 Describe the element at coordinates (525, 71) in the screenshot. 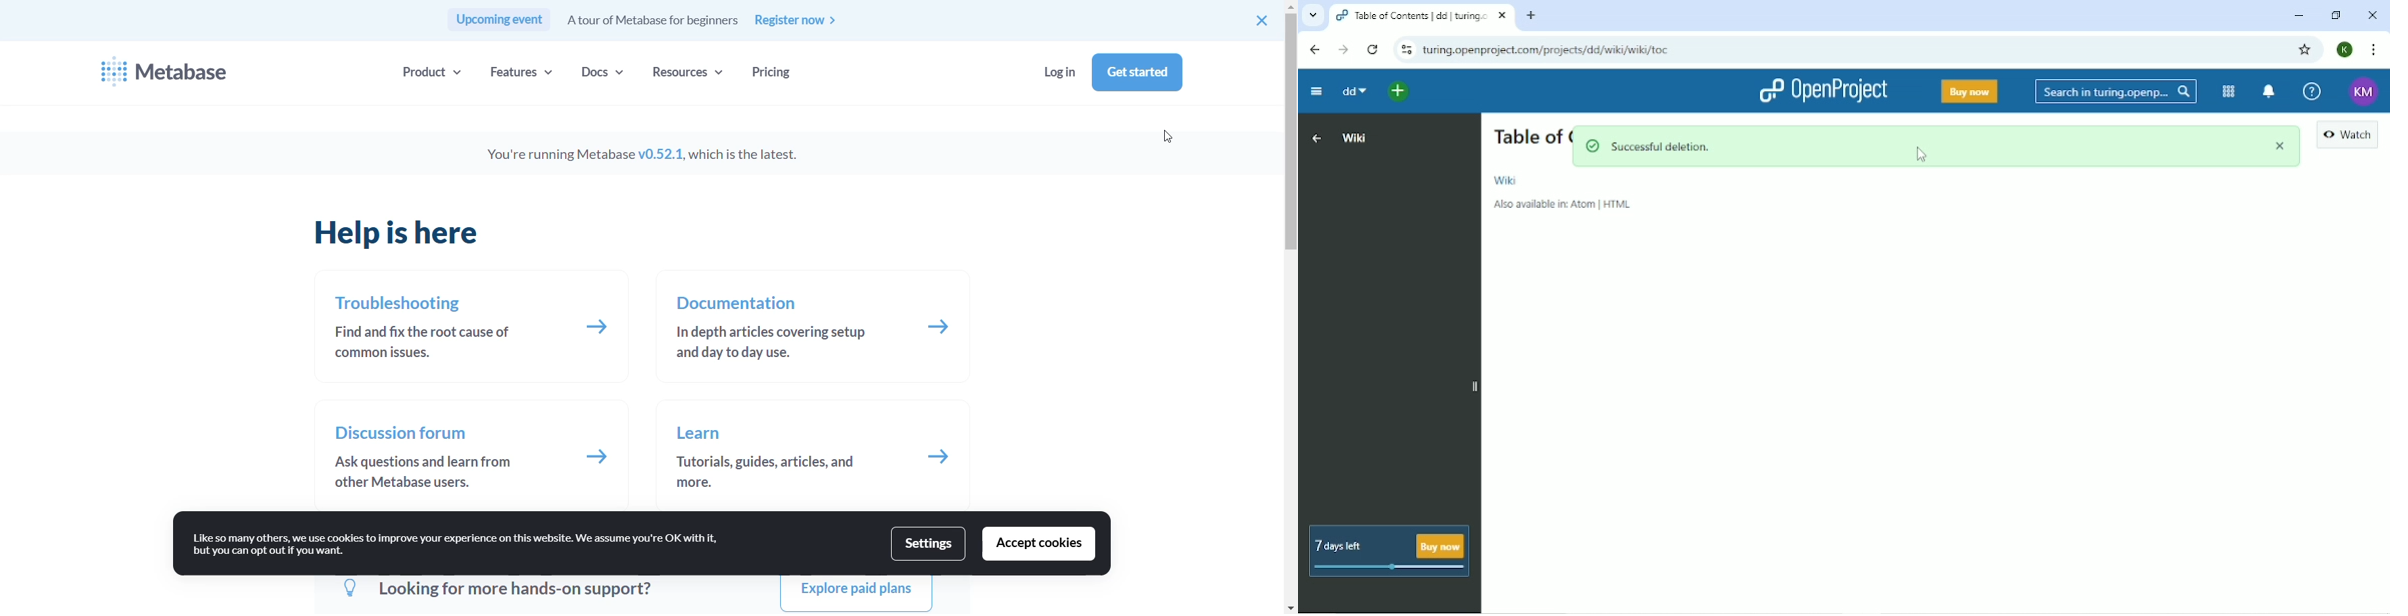

I see `features` at that location.